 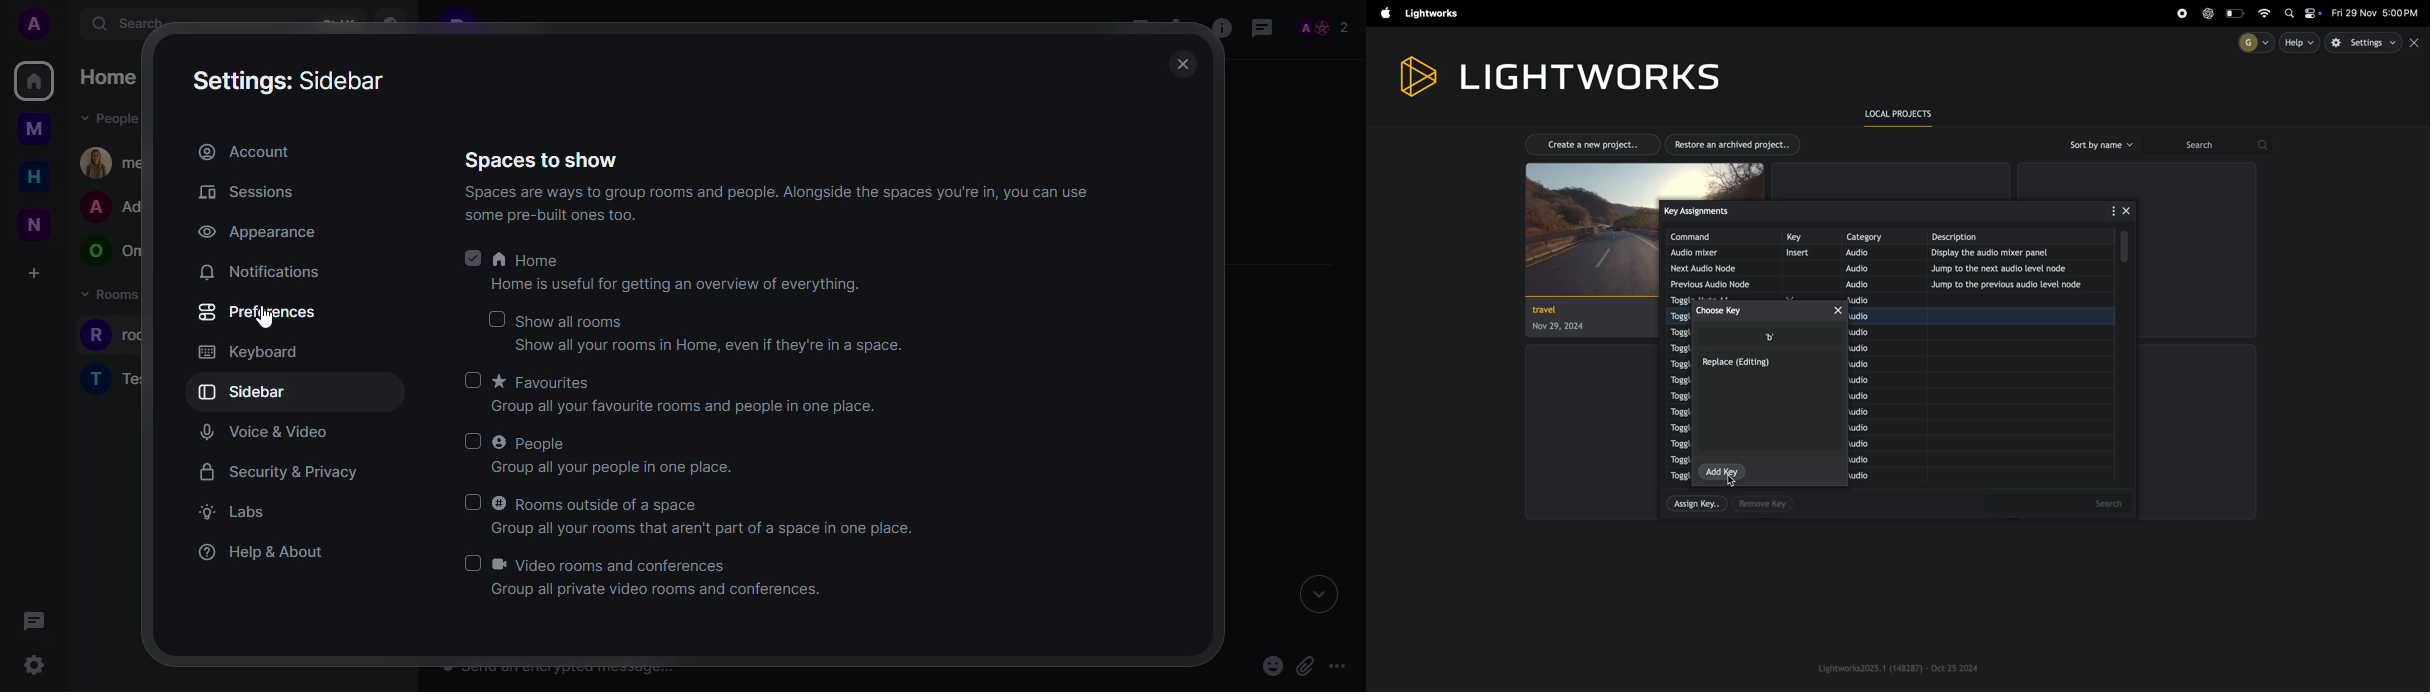 What do you see at coordinates (1434, 14) in the screenshot?
I see `light works` at bounding box center [1434, 14].